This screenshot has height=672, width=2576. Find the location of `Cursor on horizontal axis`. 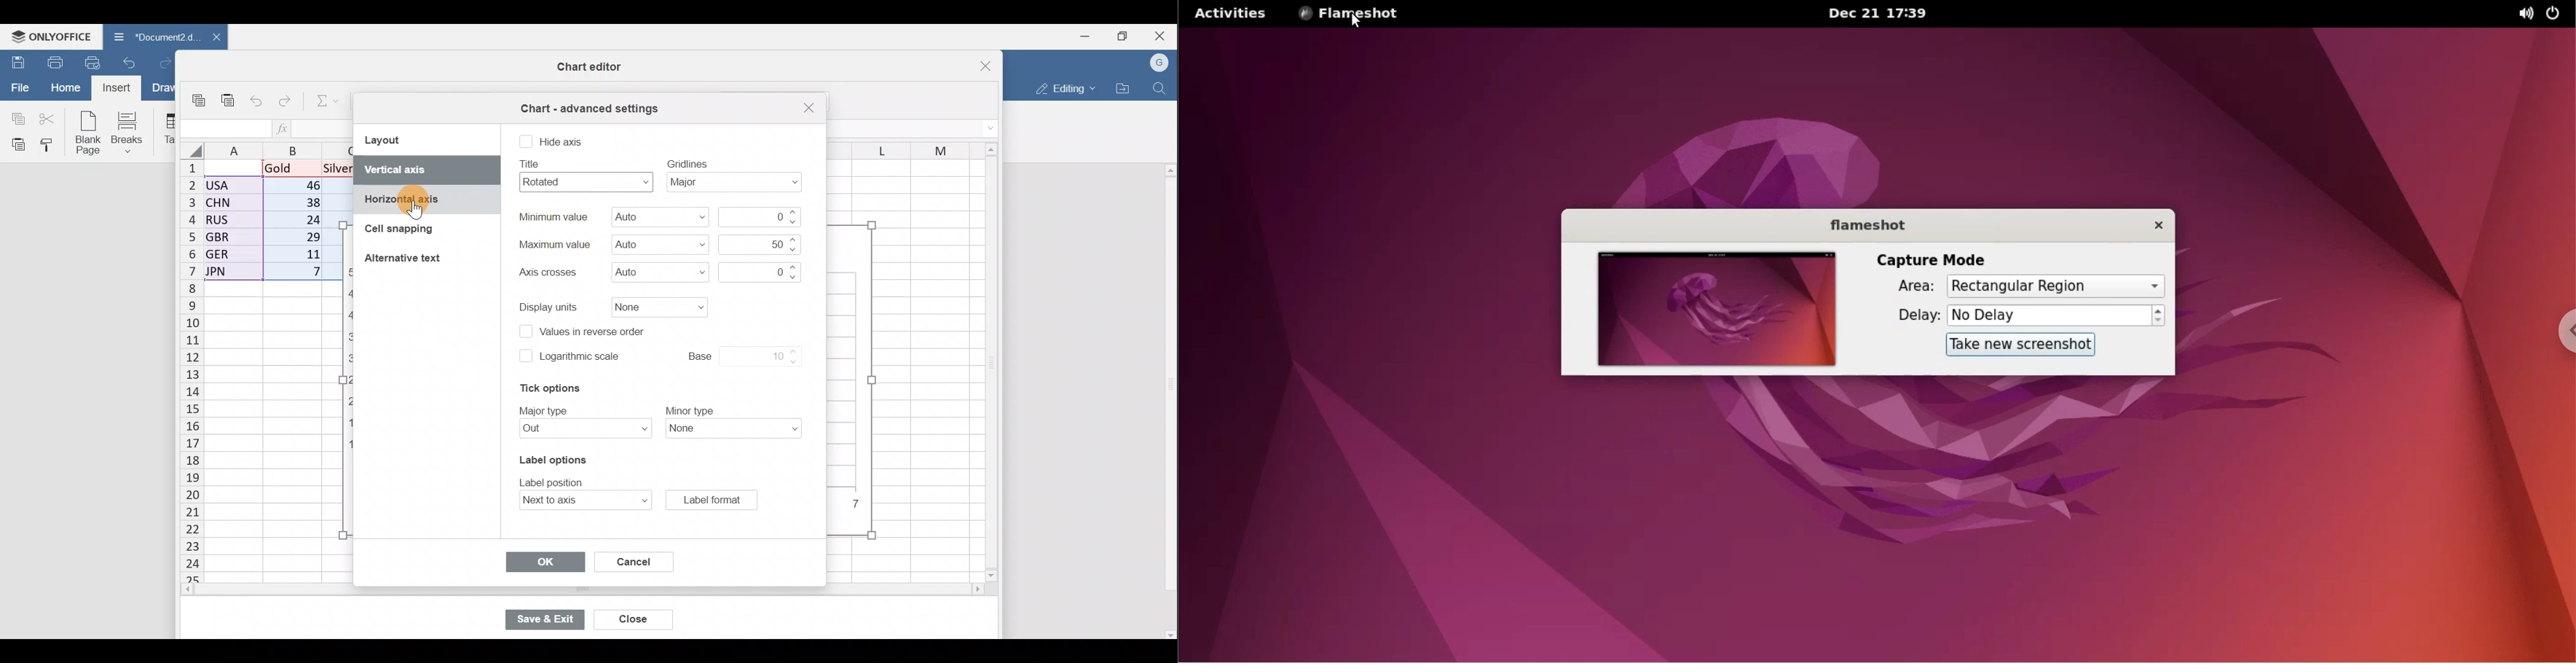

Cursor on horizontal axis is located at coordinates (414, 210).